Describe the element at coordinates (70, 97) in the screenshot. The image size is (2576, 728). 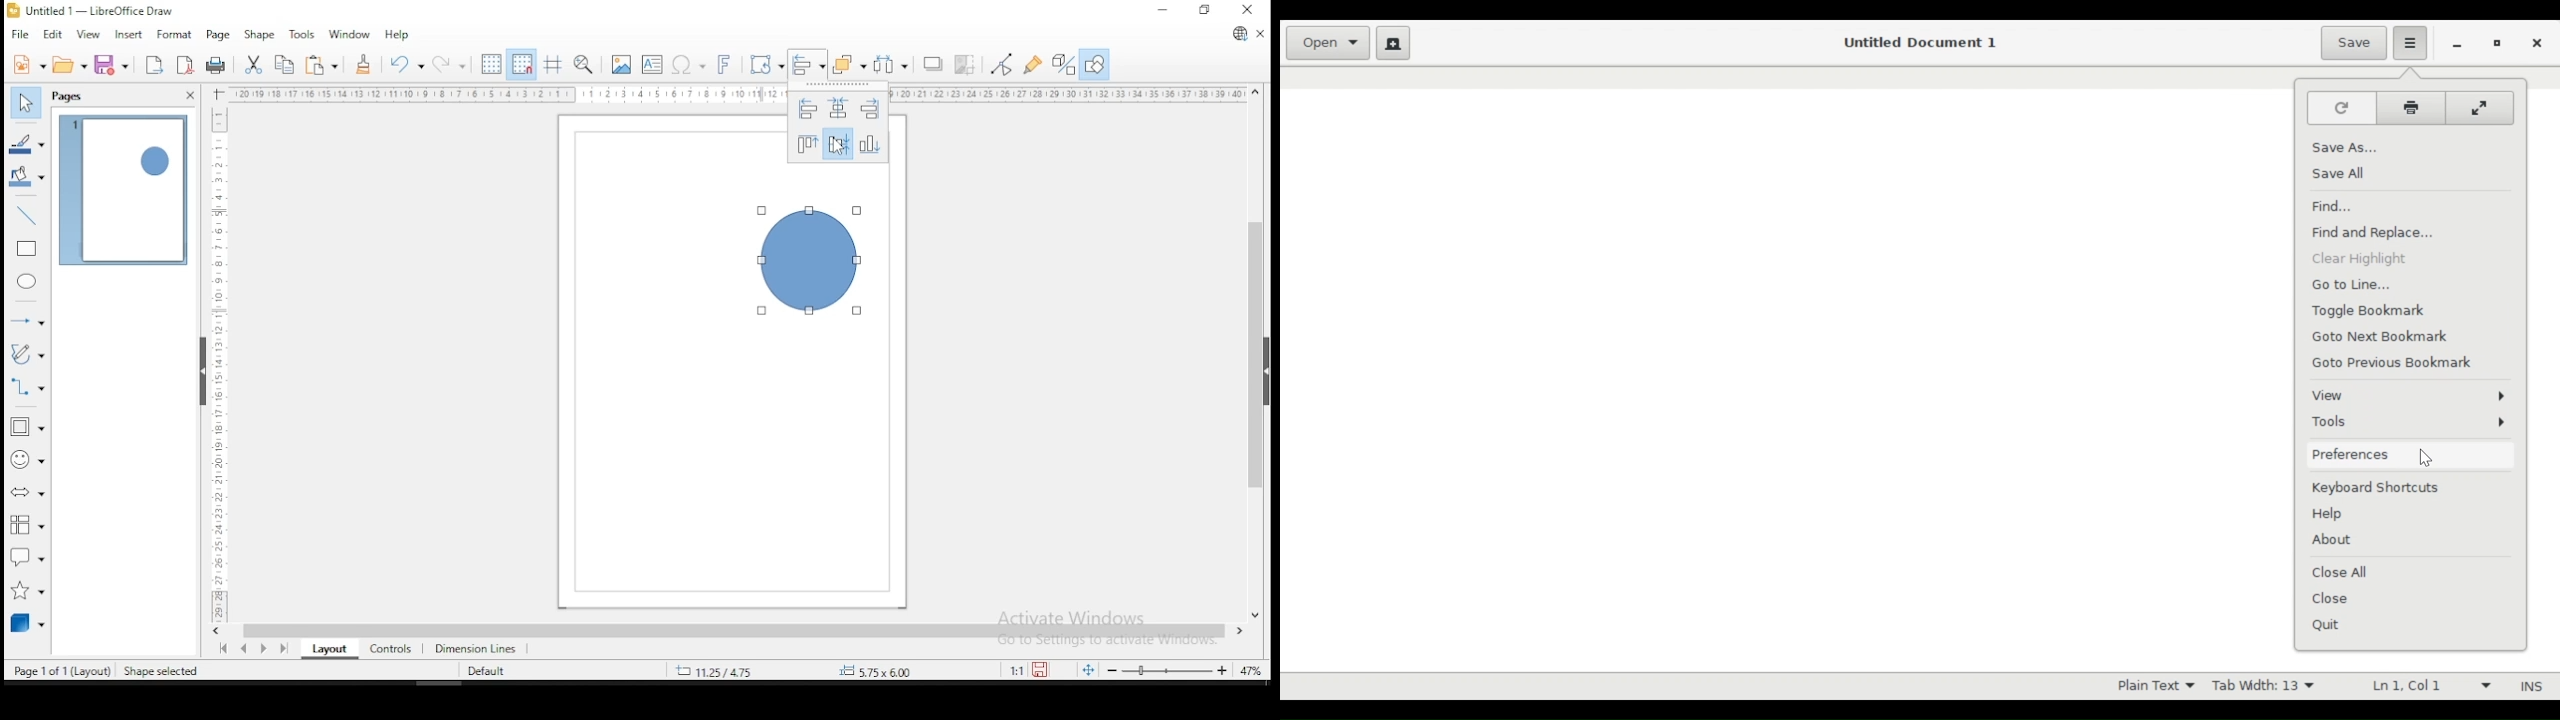
I see `pages` at that location.